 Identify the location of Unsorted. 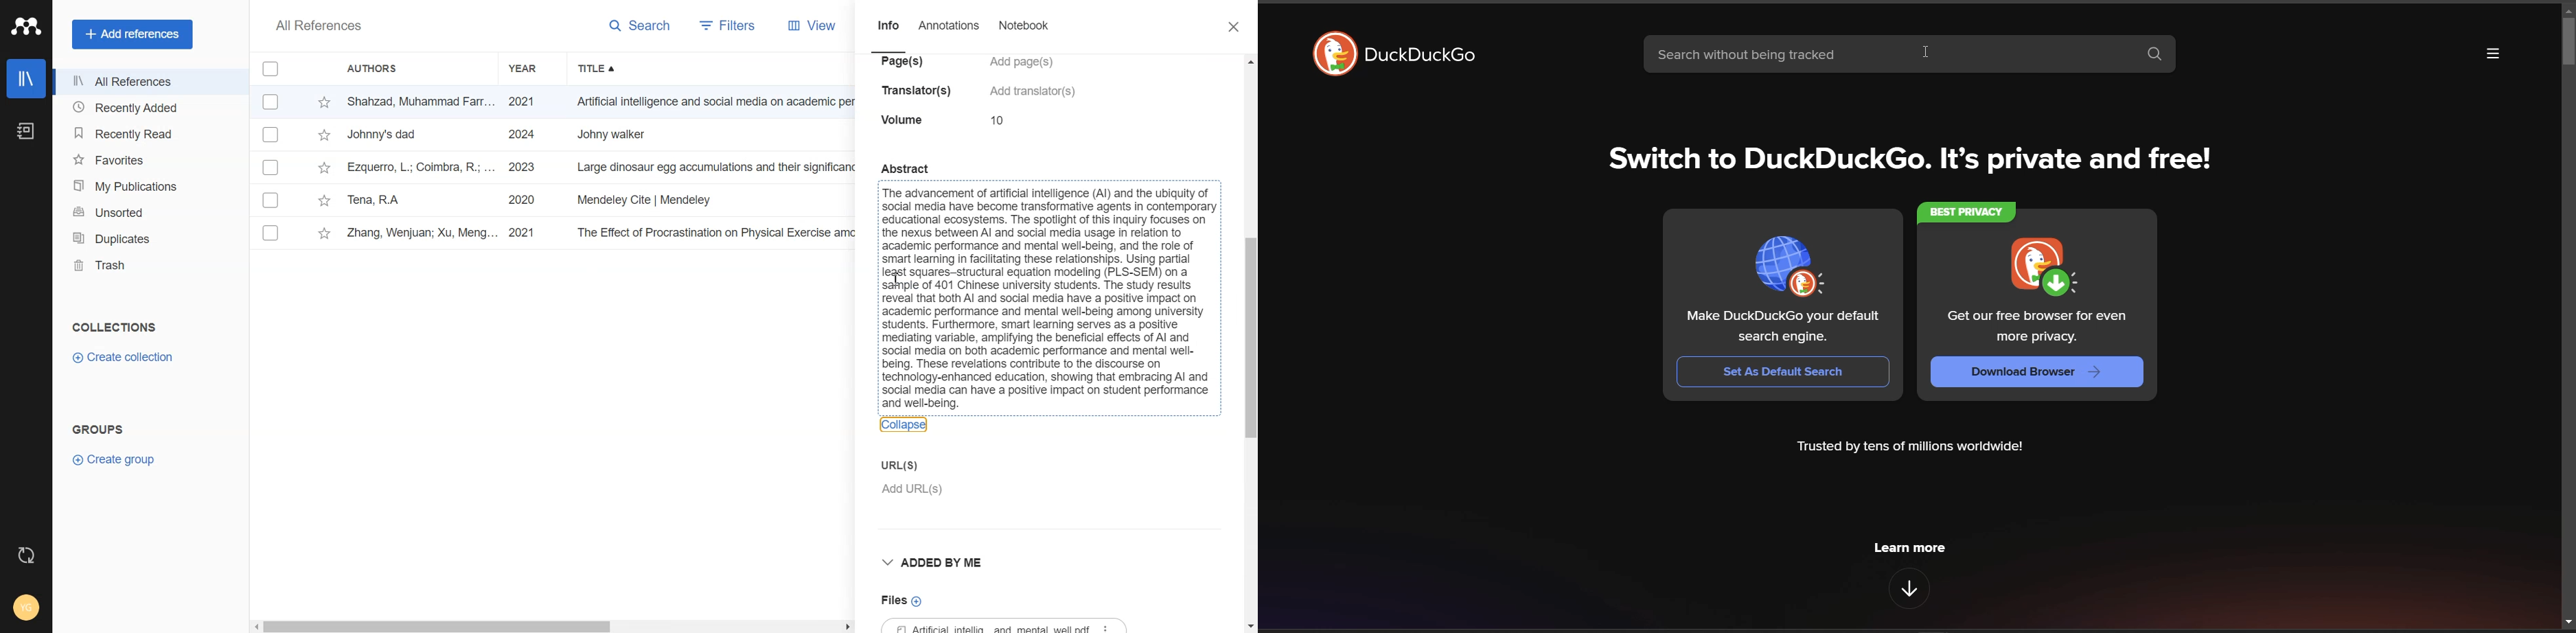
(141, 212).